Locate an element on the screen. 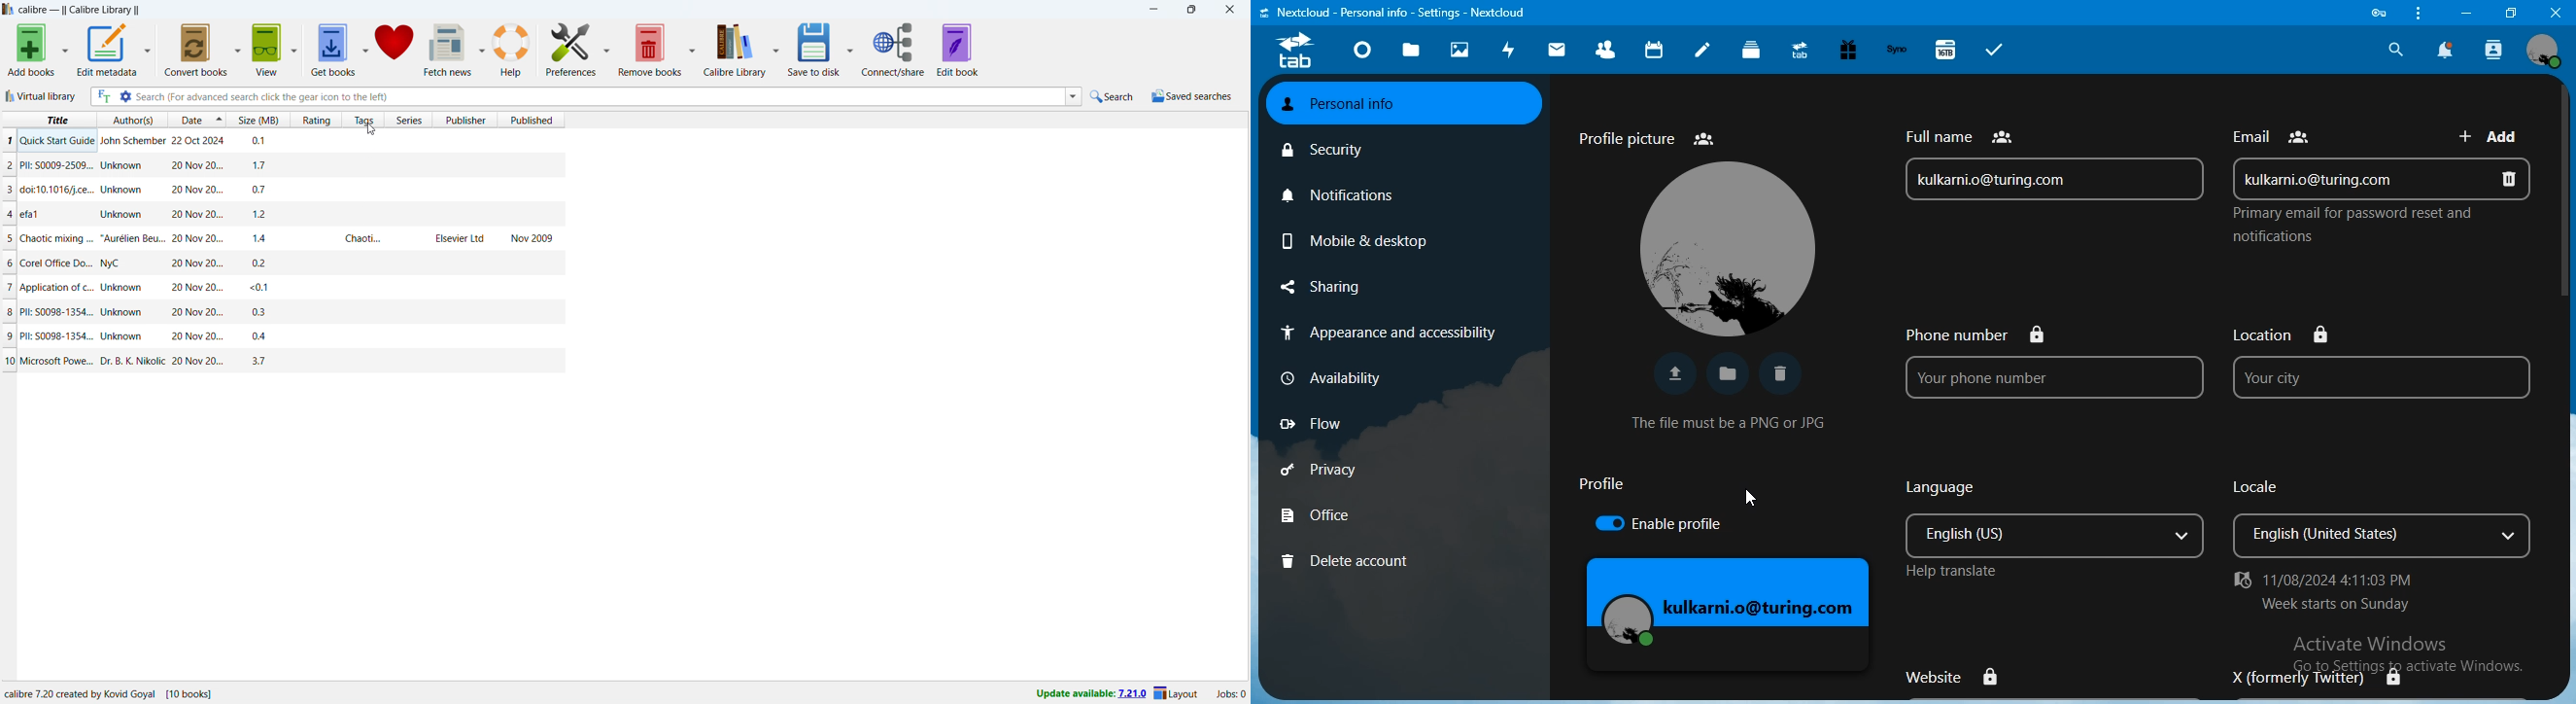 The height and width of the screenshot is (728, 2576). notification is located at coordinates (2446, 50).